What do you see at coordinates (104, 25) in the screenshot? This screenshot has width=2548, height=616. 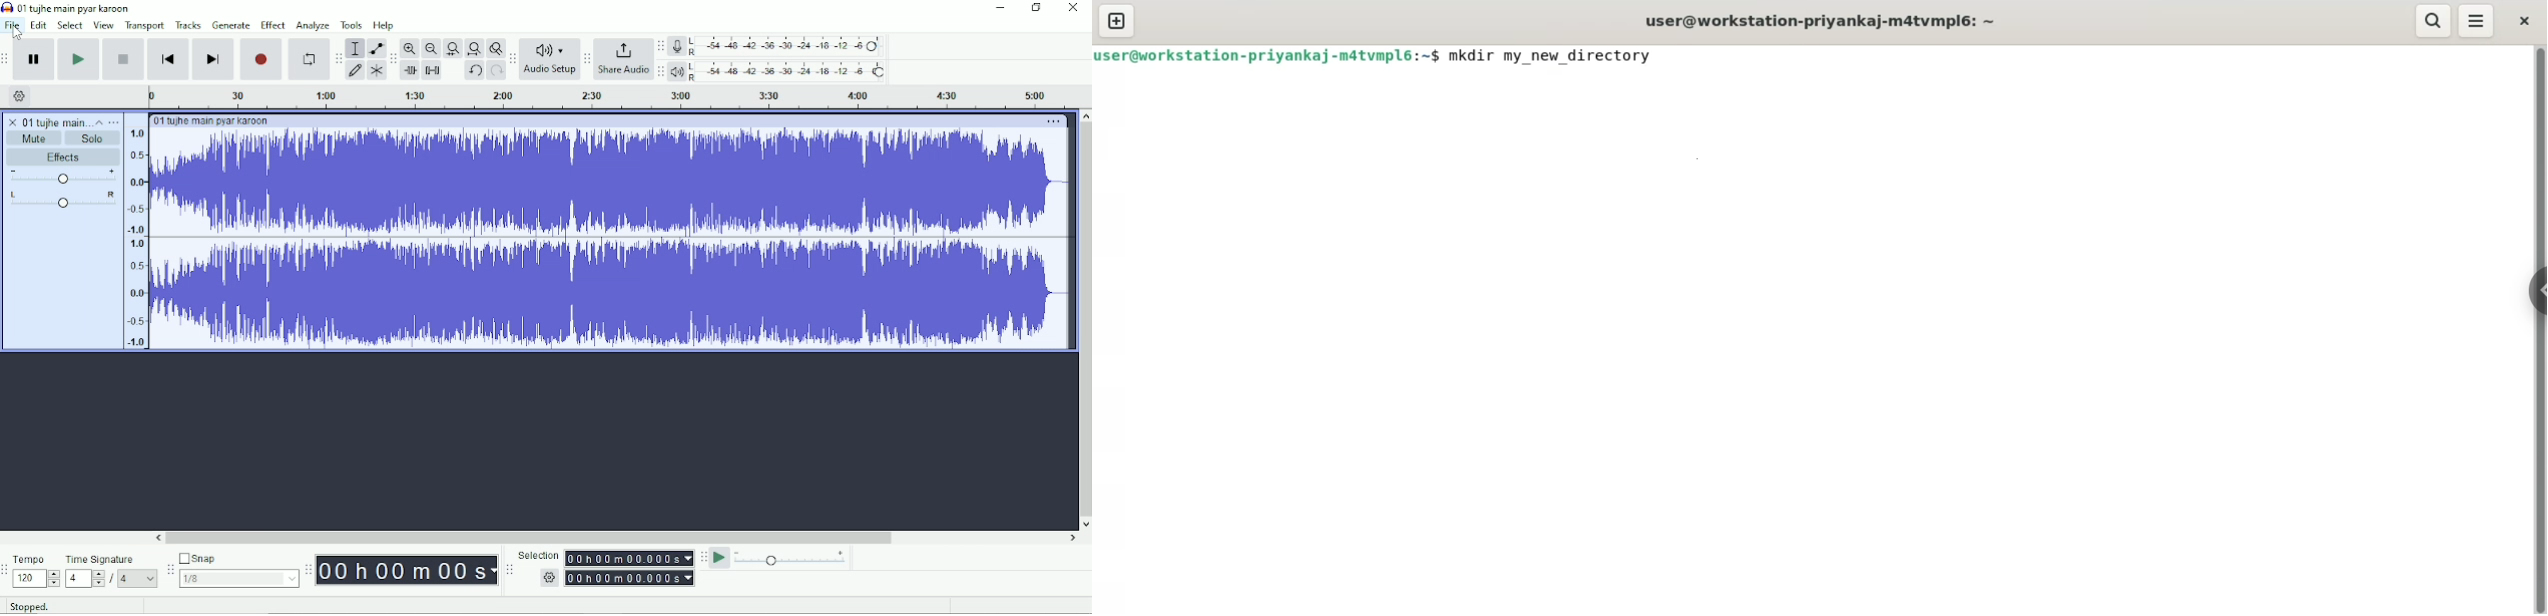 I see `View` at bounding box center [104, 25].